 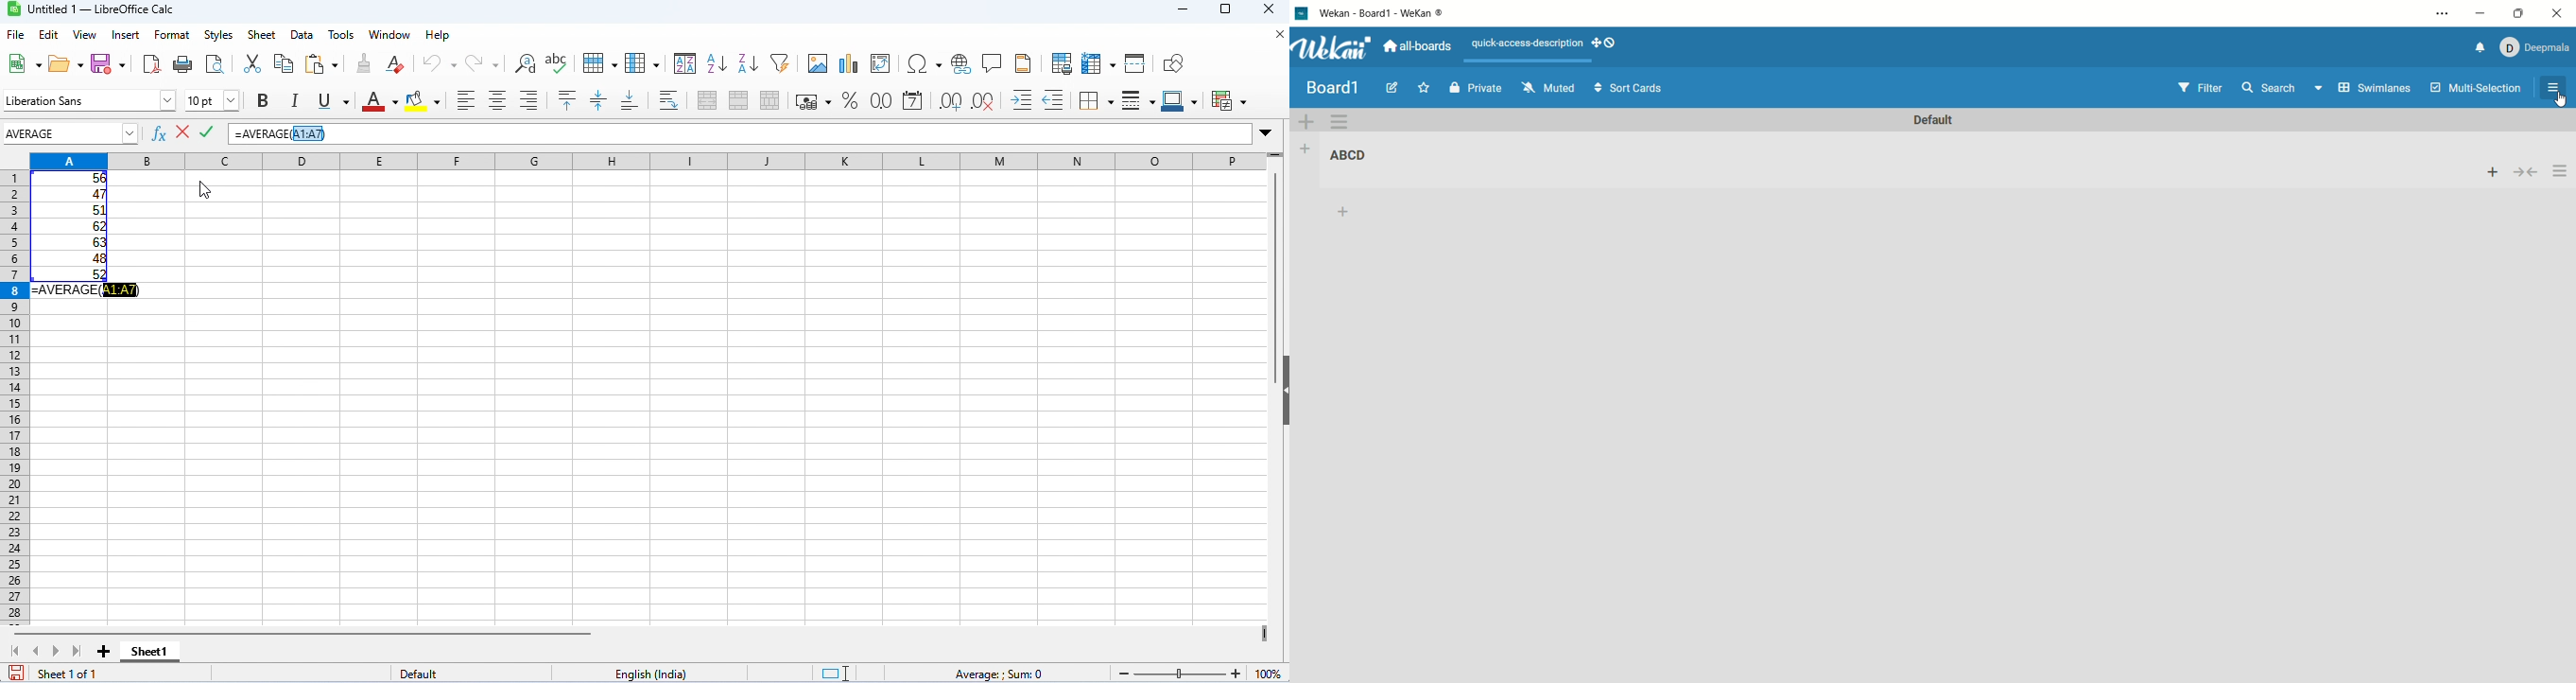 What do you see at coordinates (293, 100) in the screenshot?
I see `italics` at bounding box center [293, 100].